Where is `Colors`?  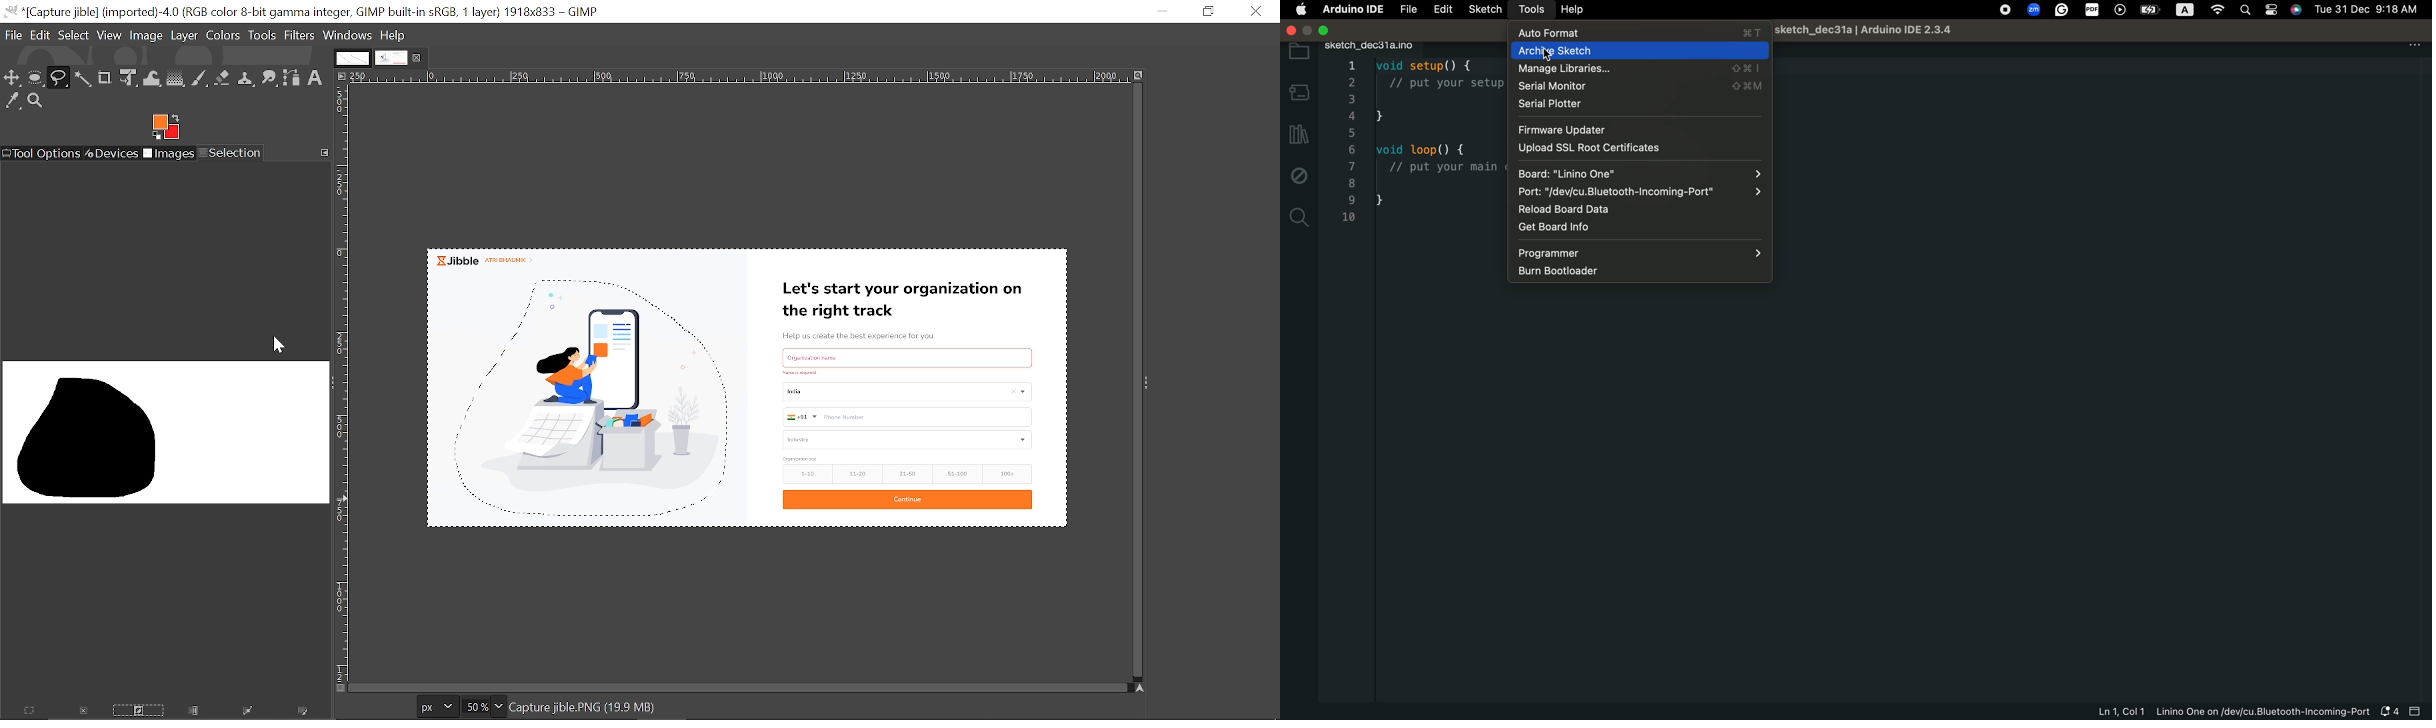 Colors is located at coordinates (225, 35).